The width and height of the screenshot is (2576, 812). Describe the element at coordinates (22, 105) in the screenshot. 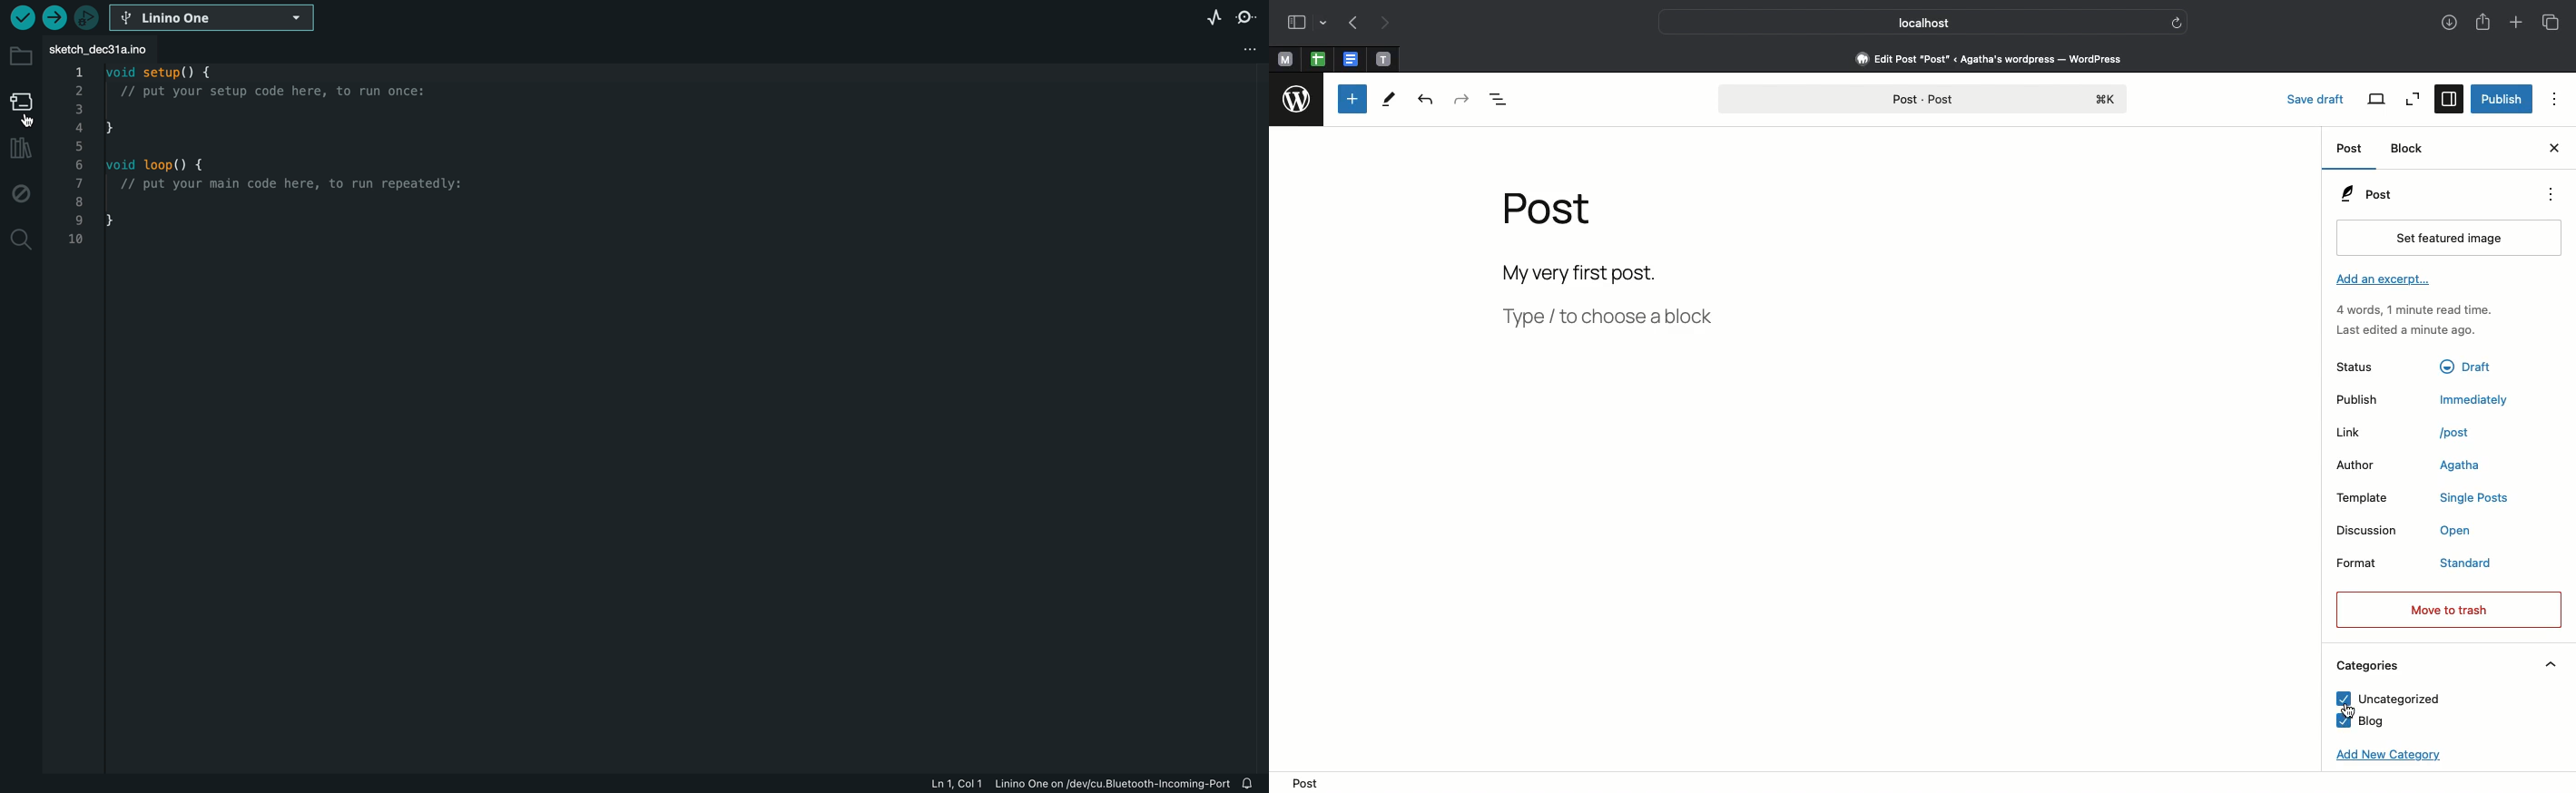

I see `board manager` at that location.